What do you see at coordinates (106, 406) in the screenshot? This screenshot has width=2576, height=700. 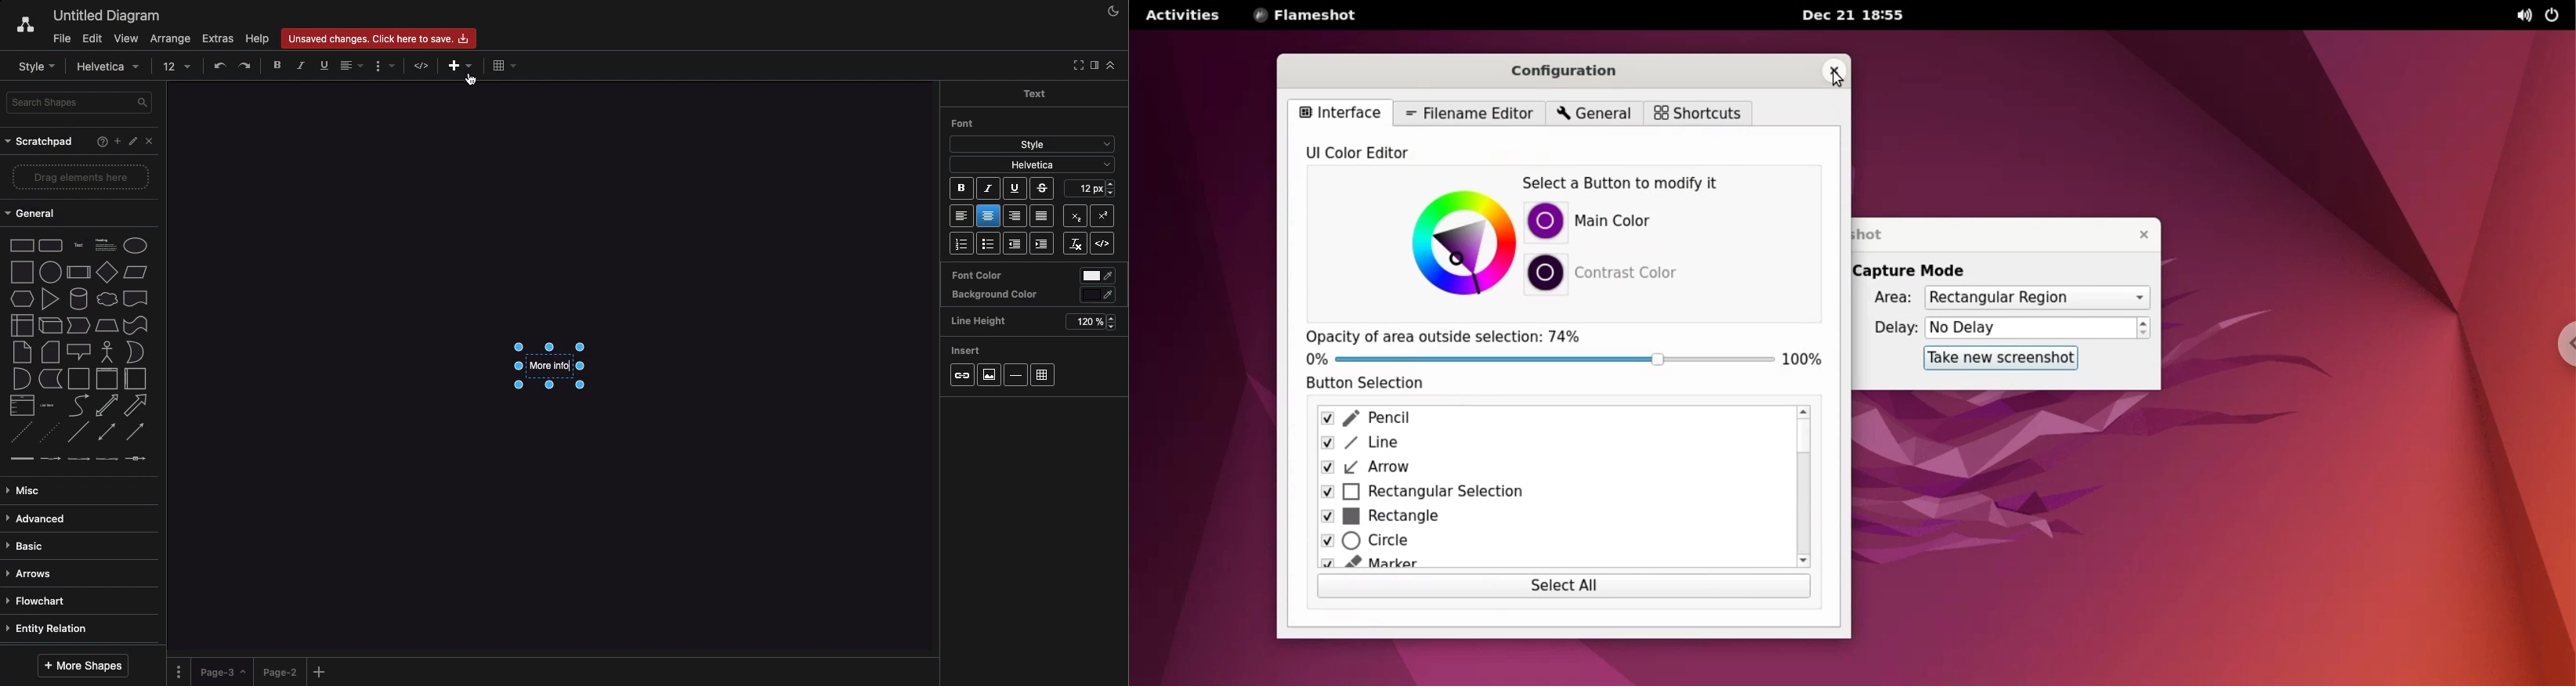 I see `bidirectional arrow` at bounding box center [106, 406].